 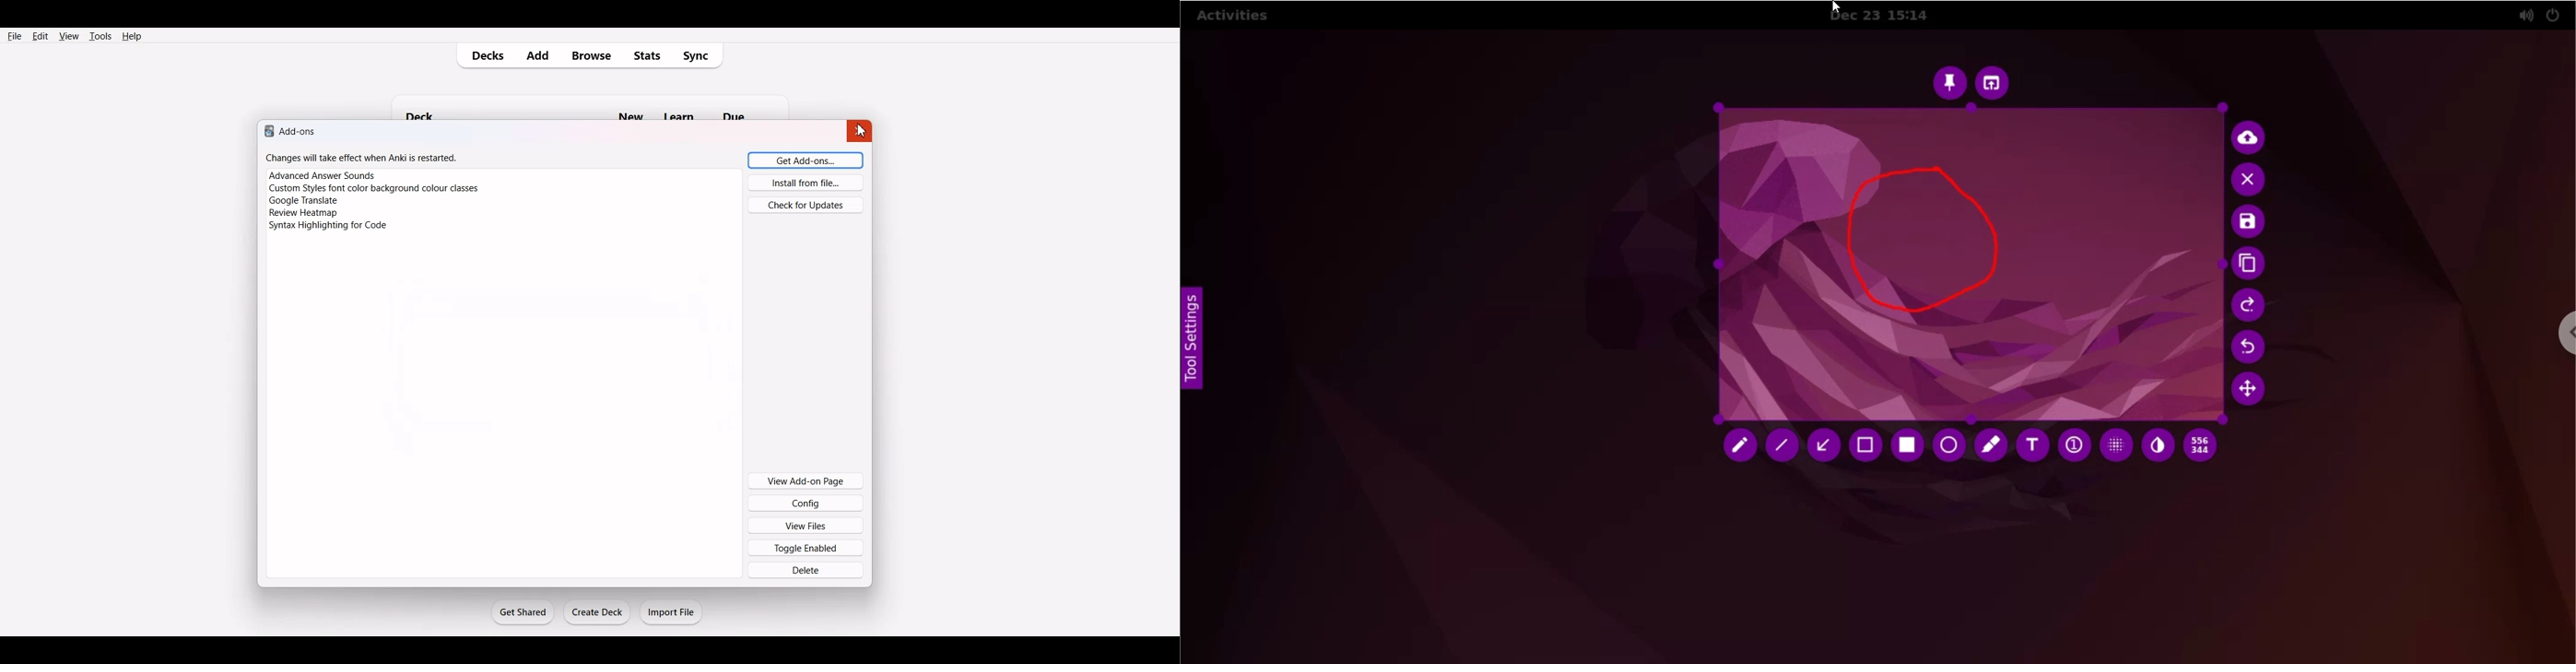 I want to click on Check for Updates, so click(x=806, y=204).